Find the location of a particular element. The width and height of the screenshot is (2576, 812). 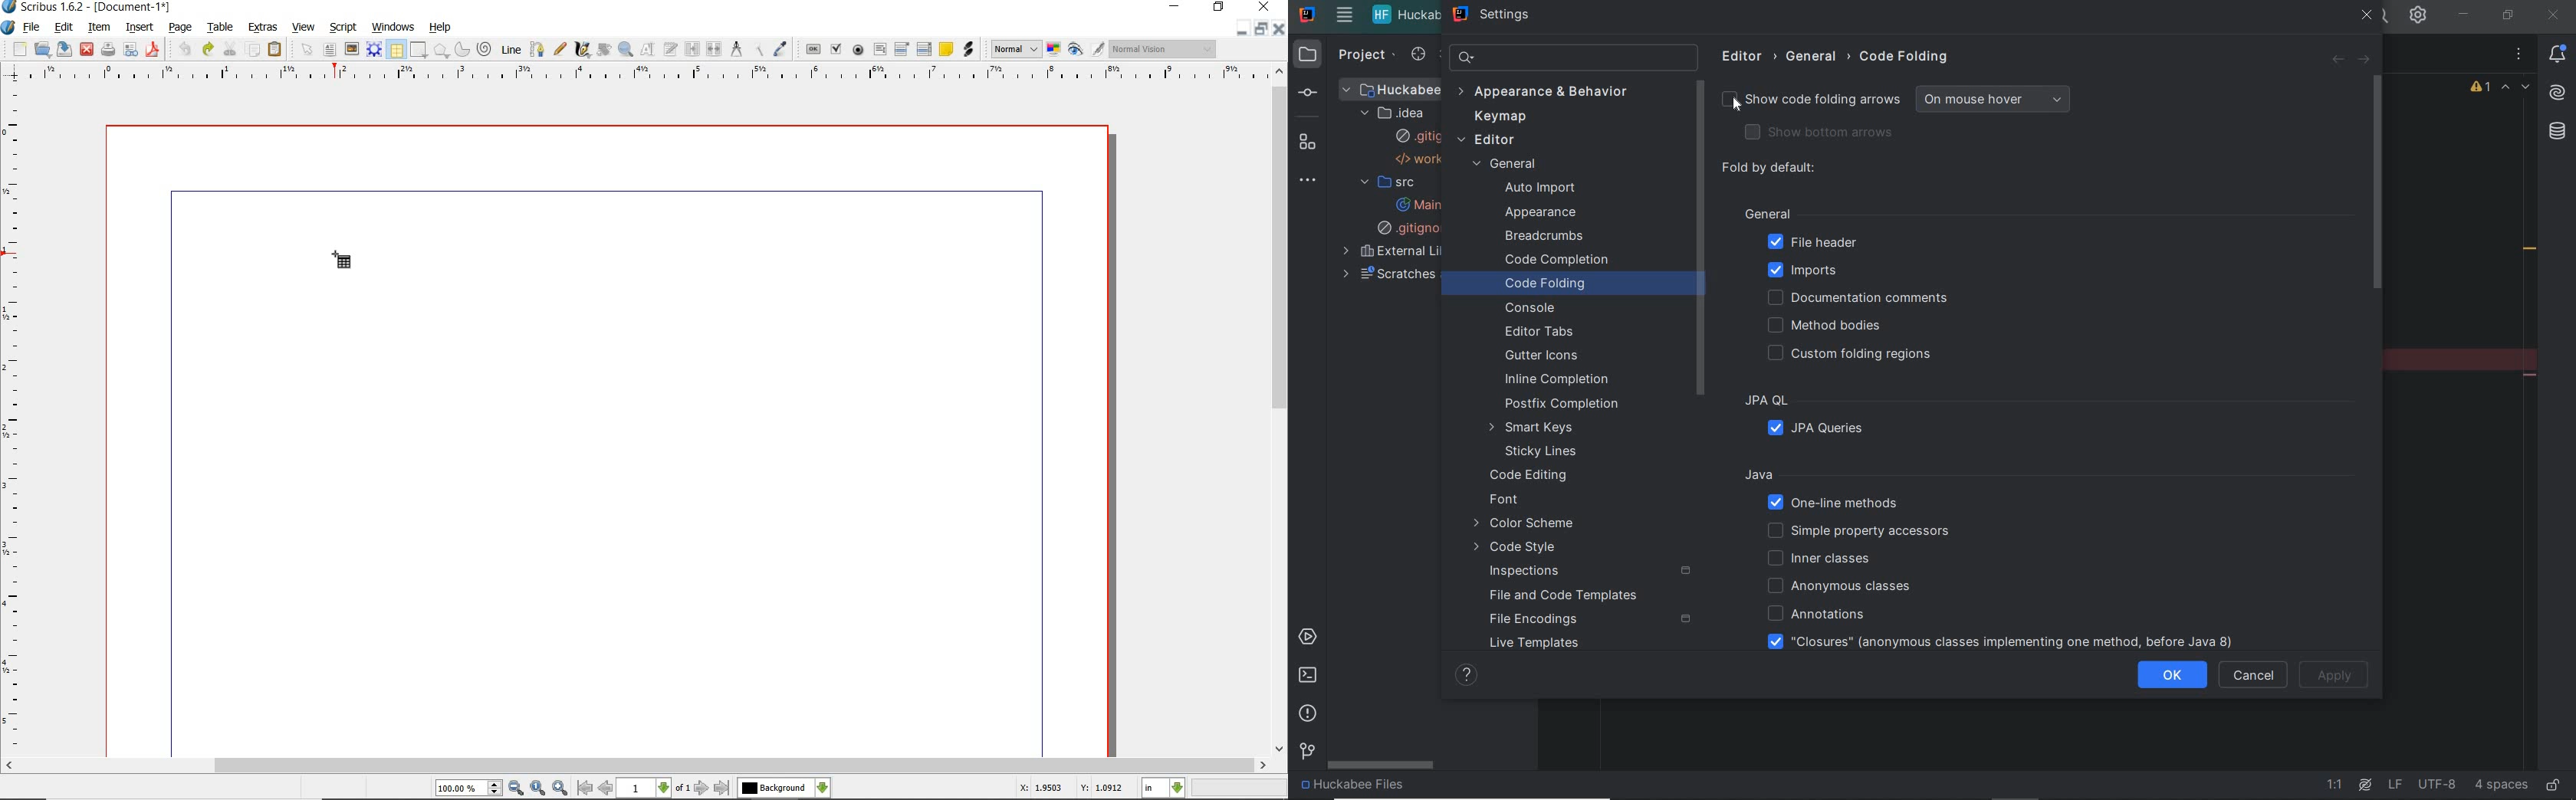

problems is located at coordinates (1309, 713).